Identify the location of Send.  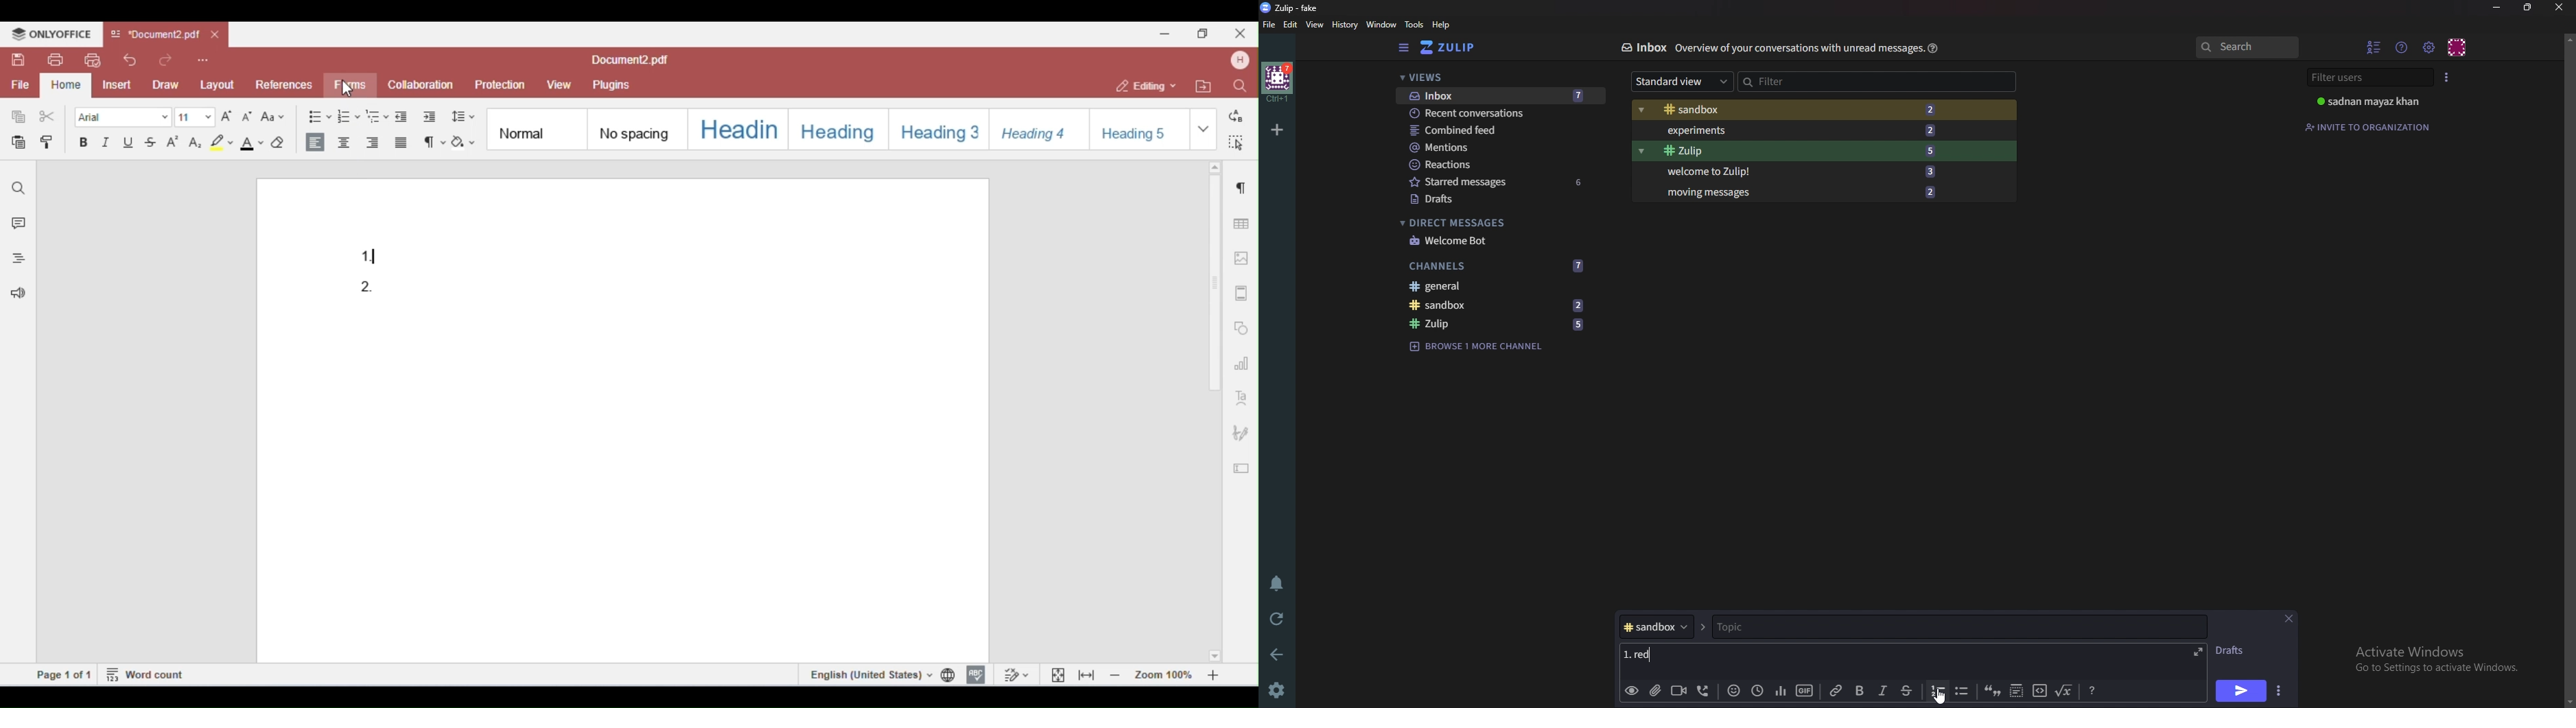
(2241, 691).